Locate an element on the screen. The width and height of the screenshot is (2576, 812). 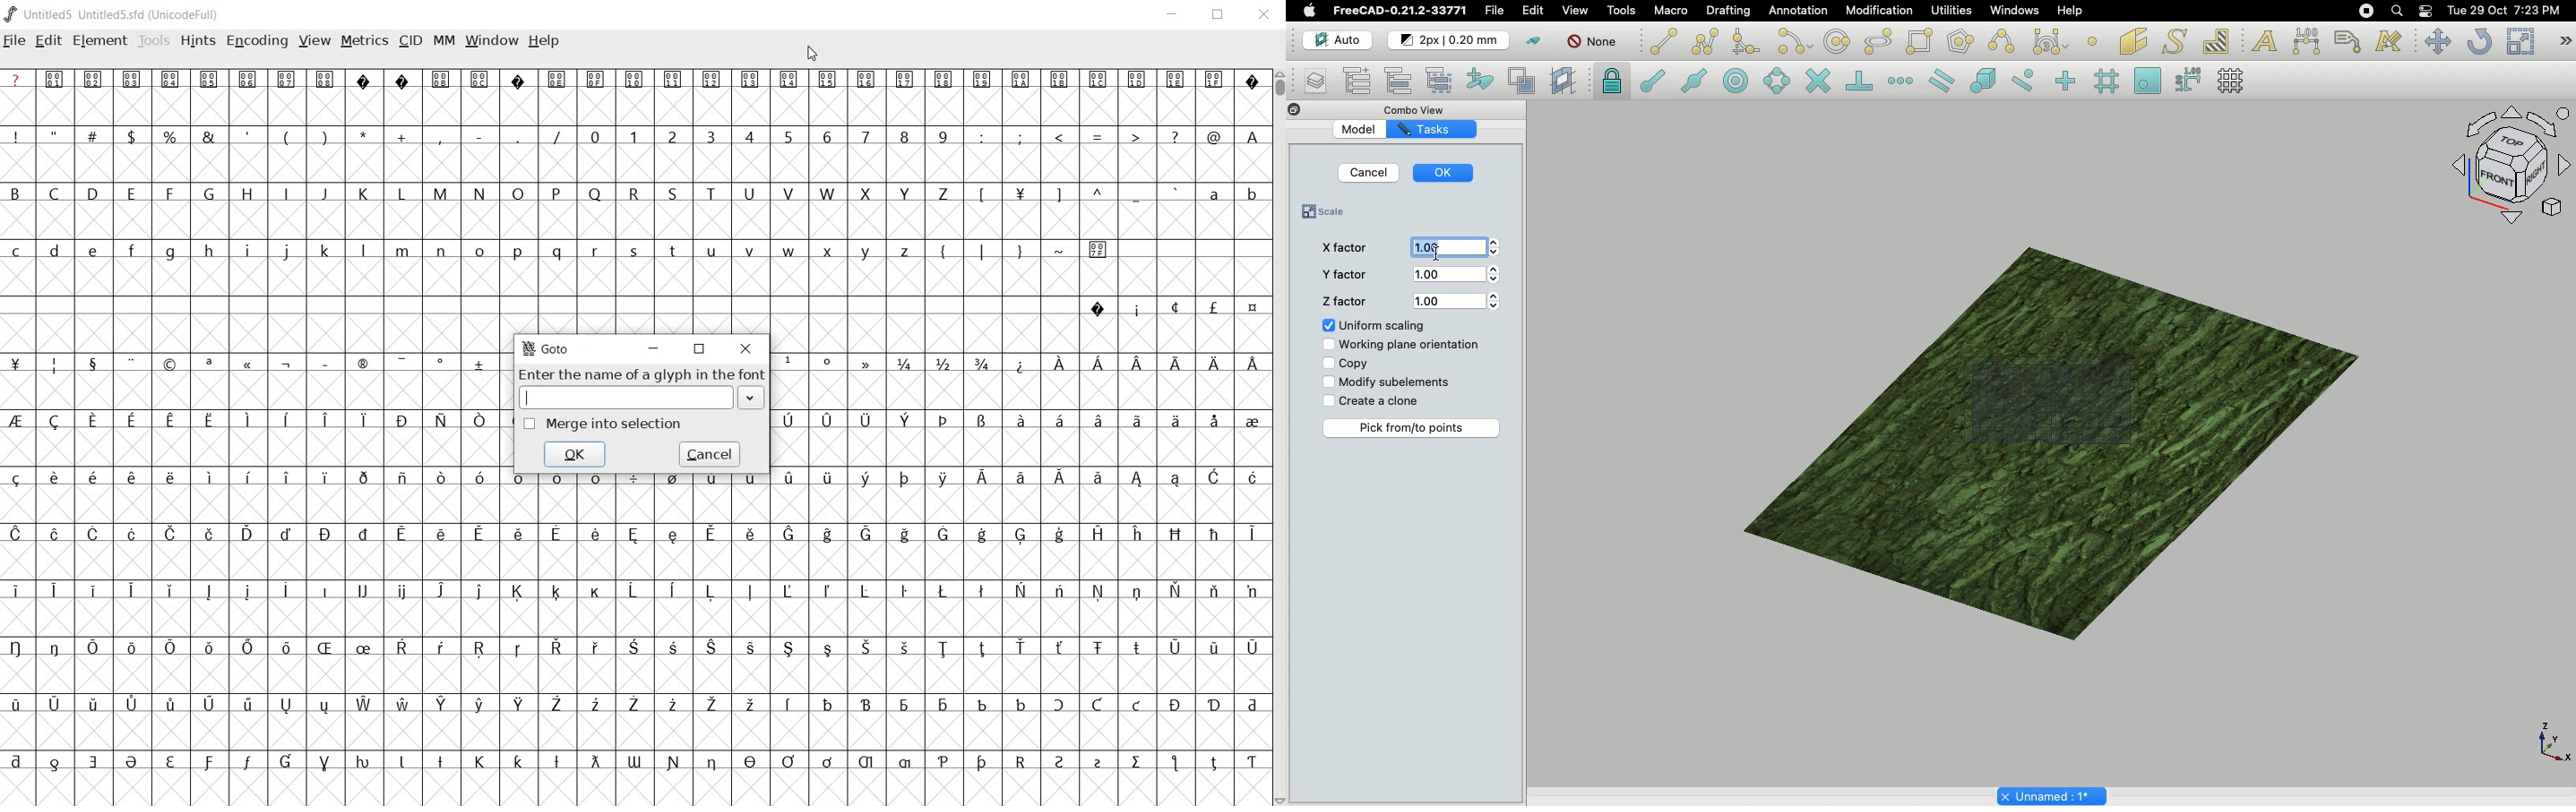
None is located at coordinates (1591, 43).